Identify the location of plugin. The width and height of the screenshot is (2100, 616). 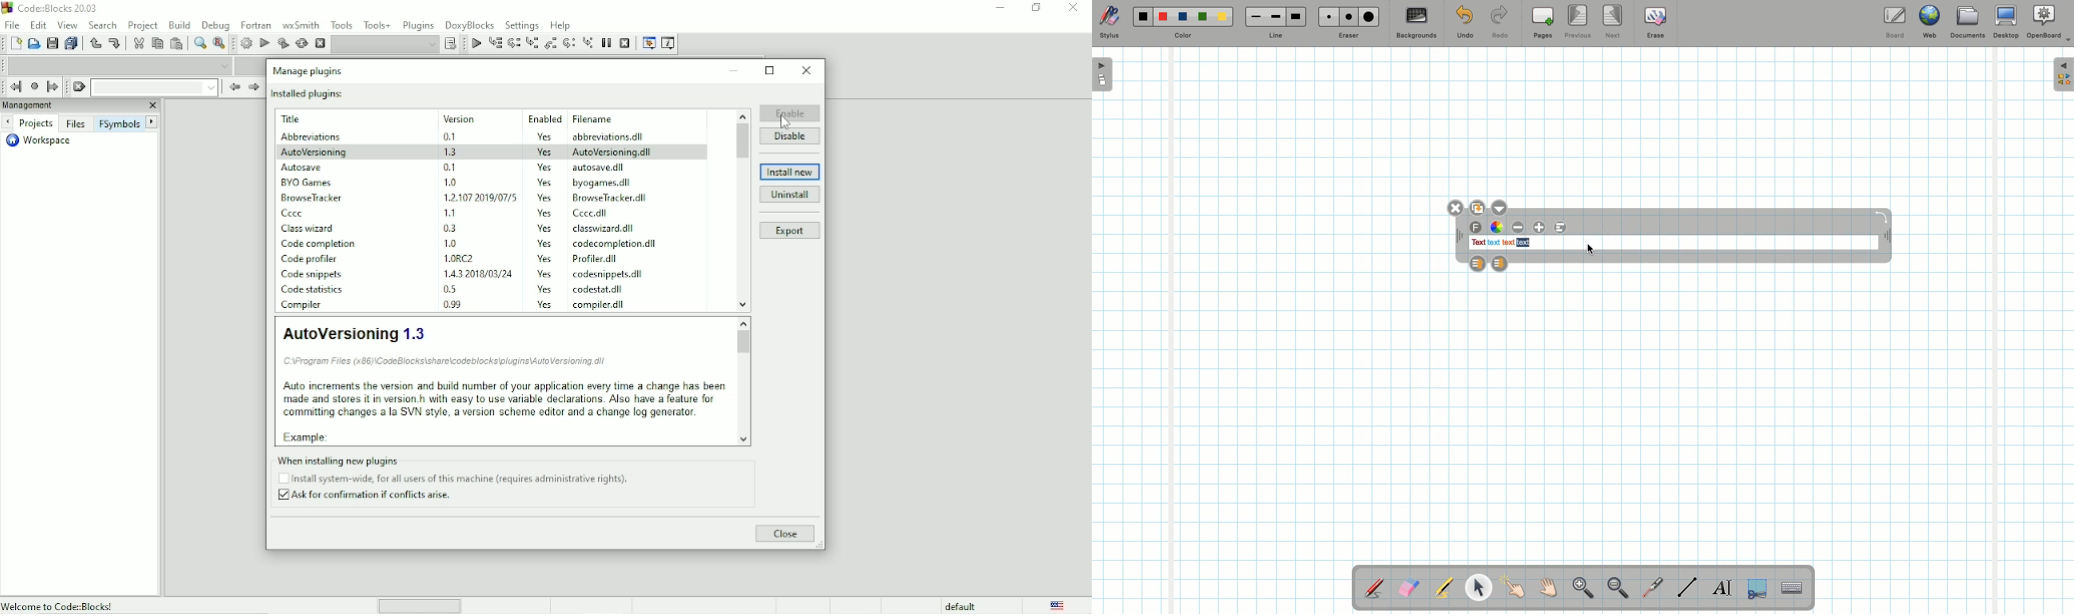
(312, 227).